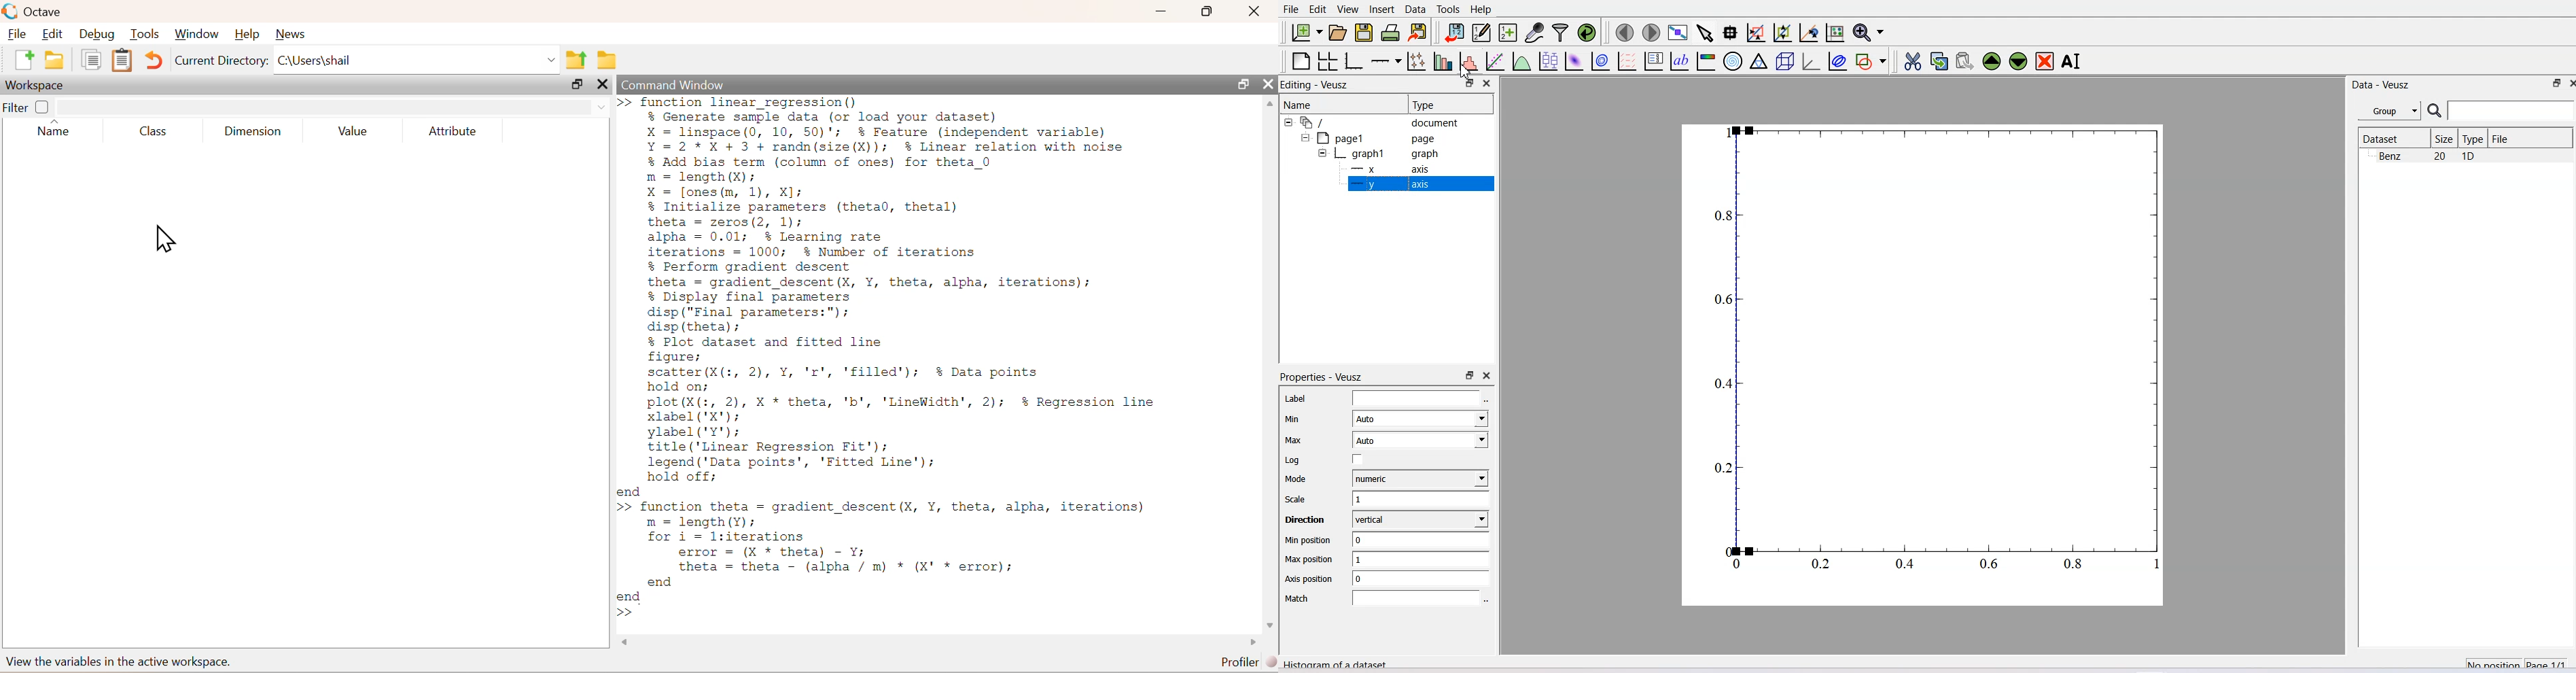 The height and width of the screenshot is (700, 2576). I want to click on Properties - Veusz, so click(1323, 376).